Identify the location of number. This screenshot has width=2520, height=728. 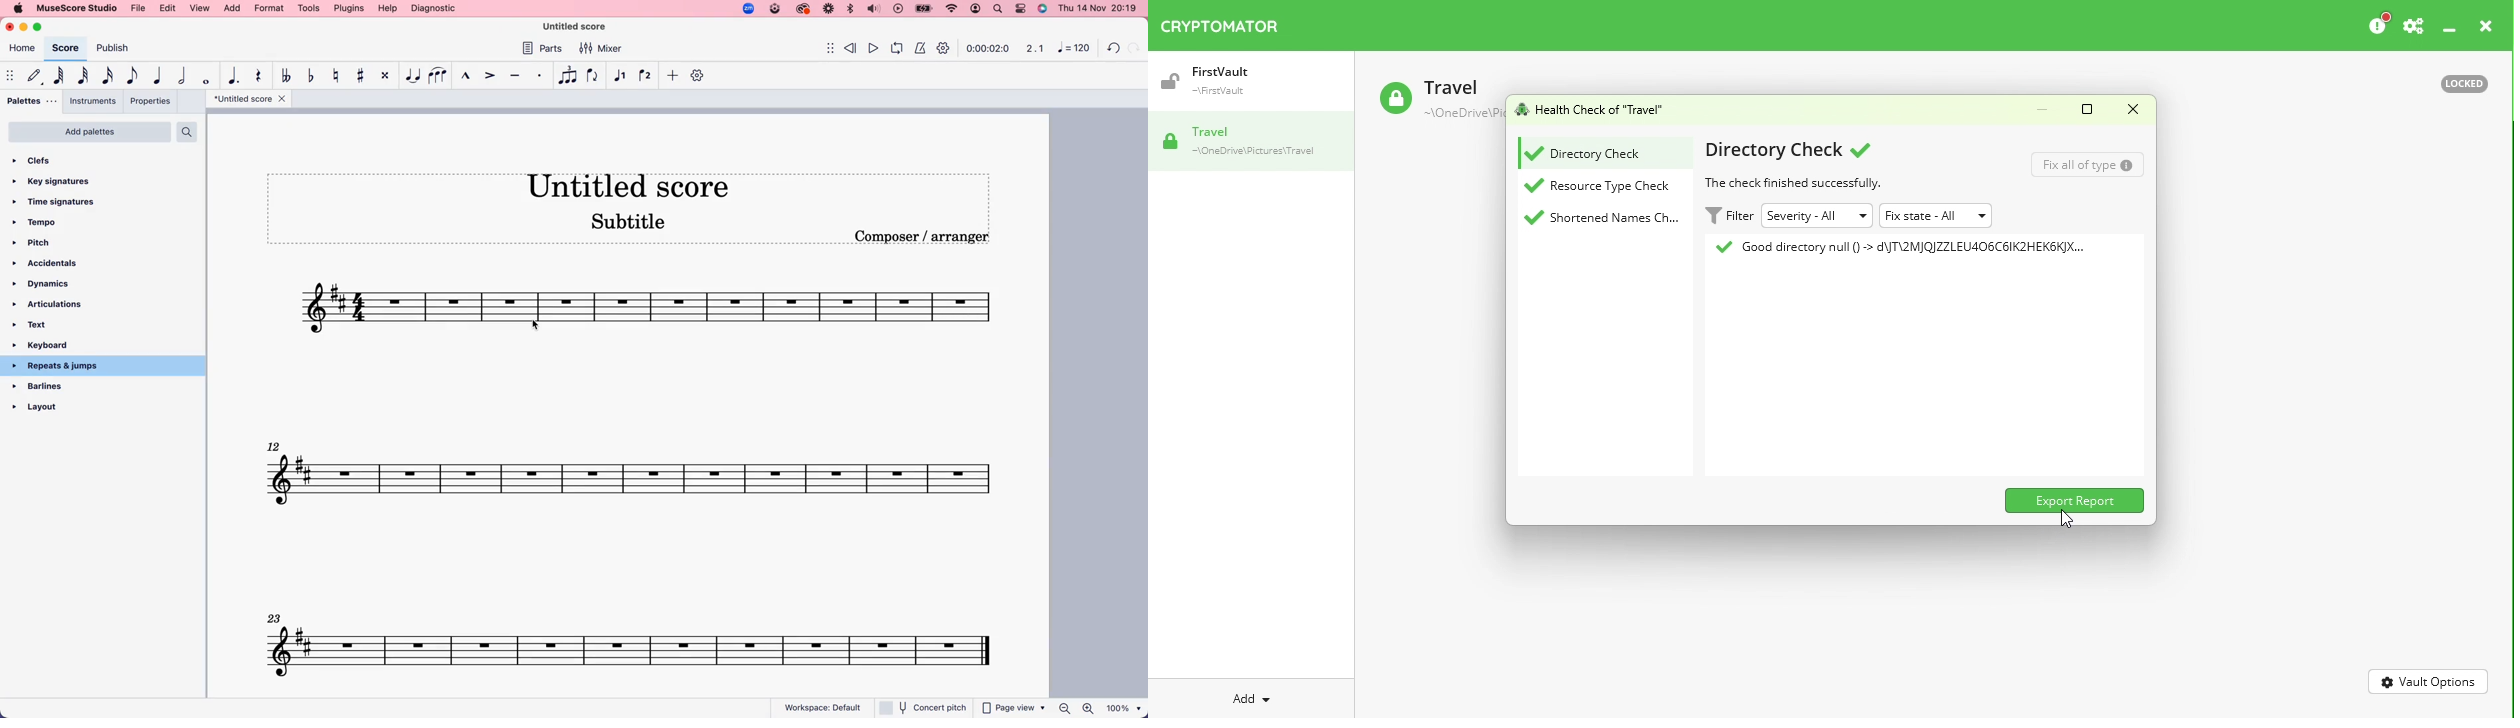
(1073, 49).